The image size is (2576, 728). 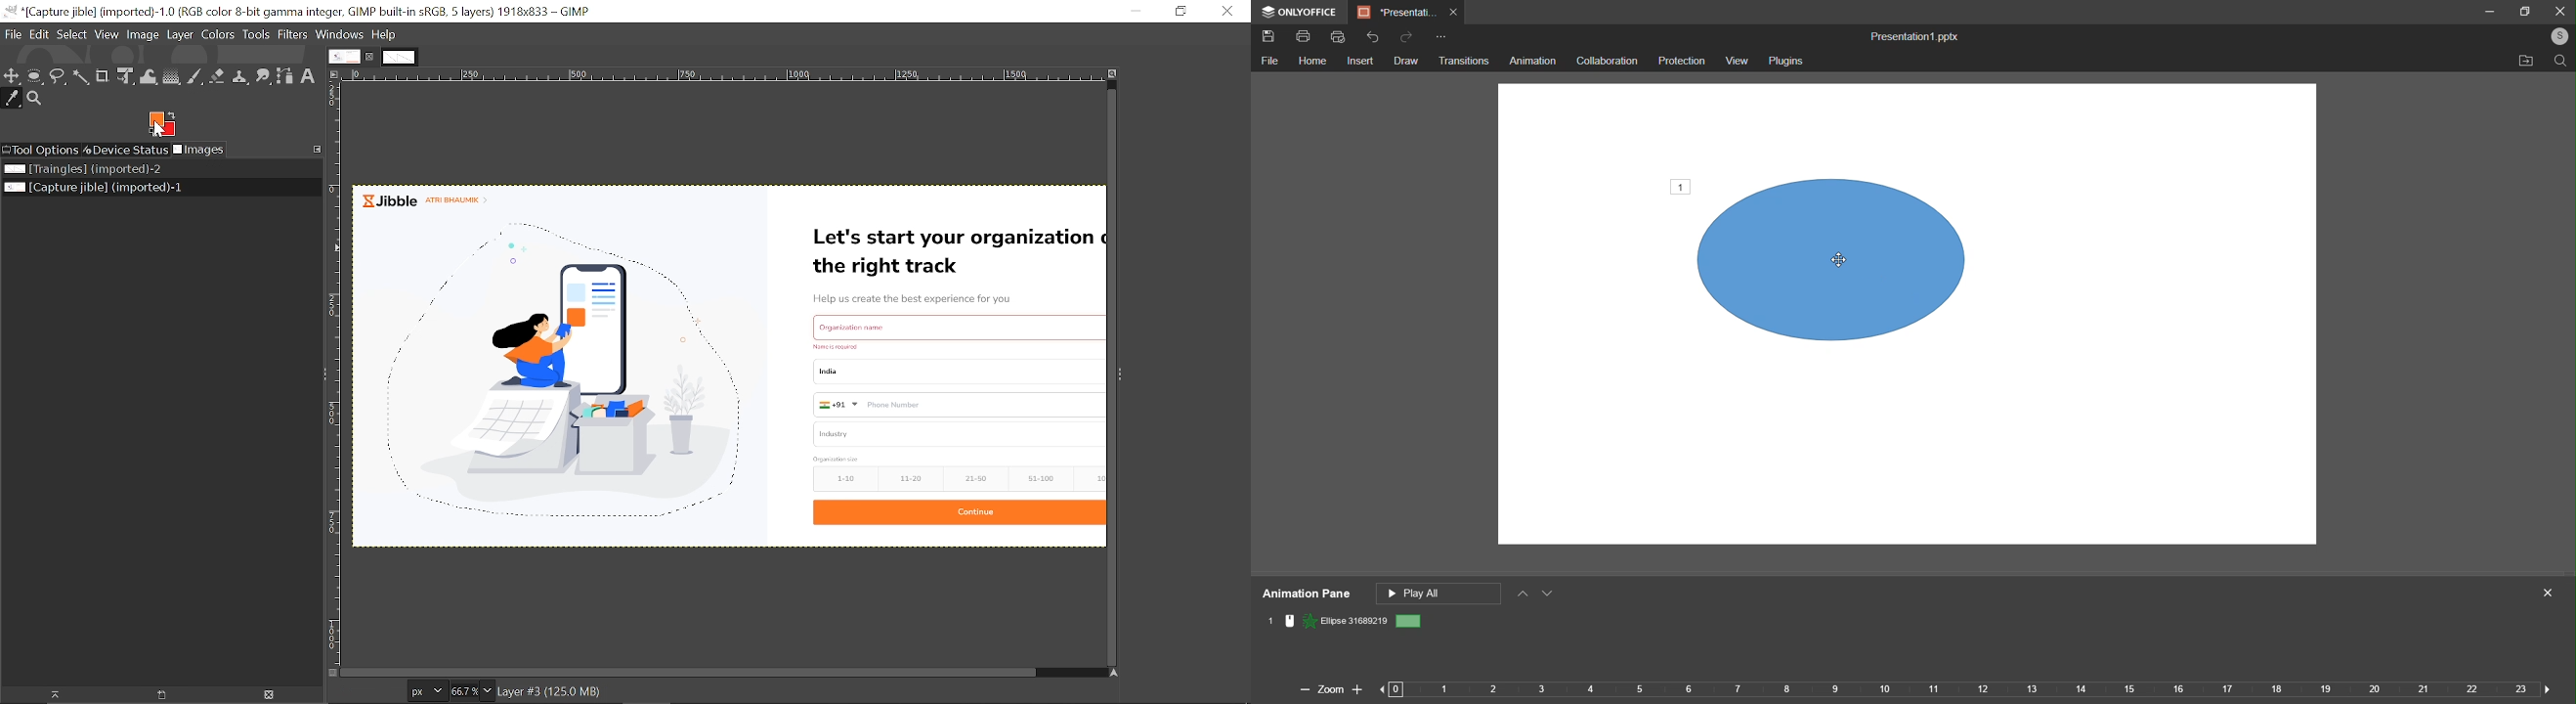 I want to click on Text tool, so click(x=308, y=76).